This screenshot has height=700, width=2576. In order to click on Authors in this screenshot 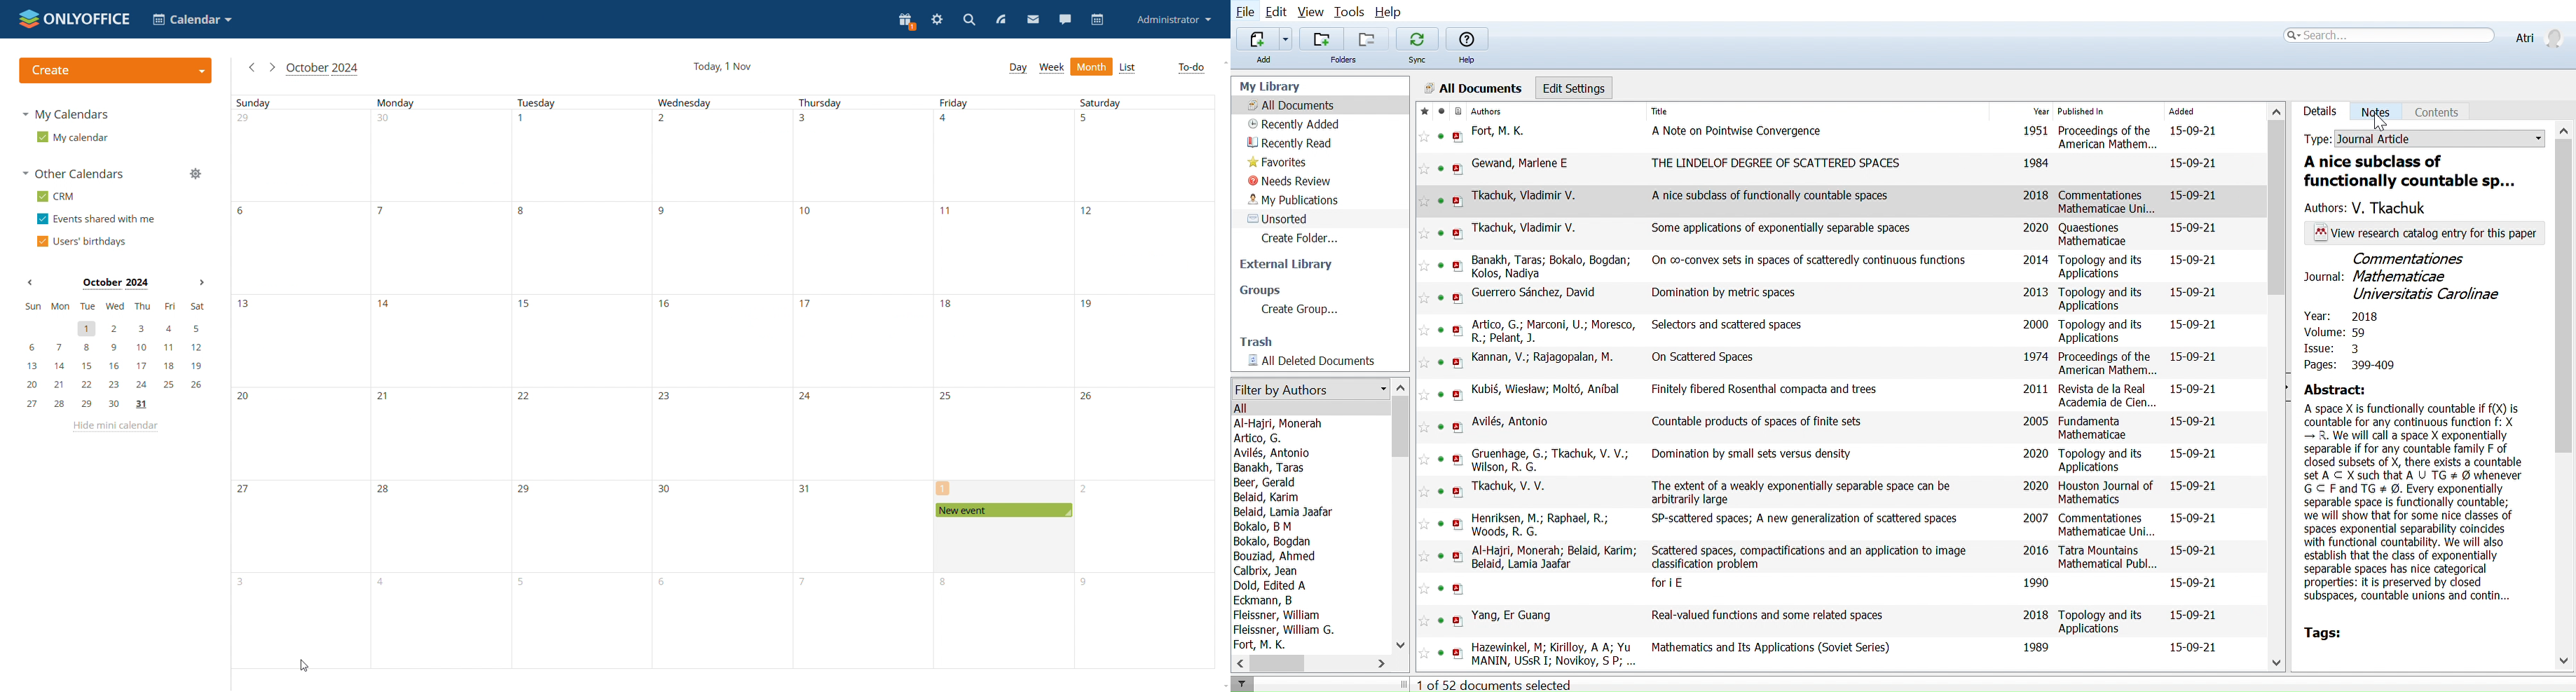, I will do `click(1488, 111)`.